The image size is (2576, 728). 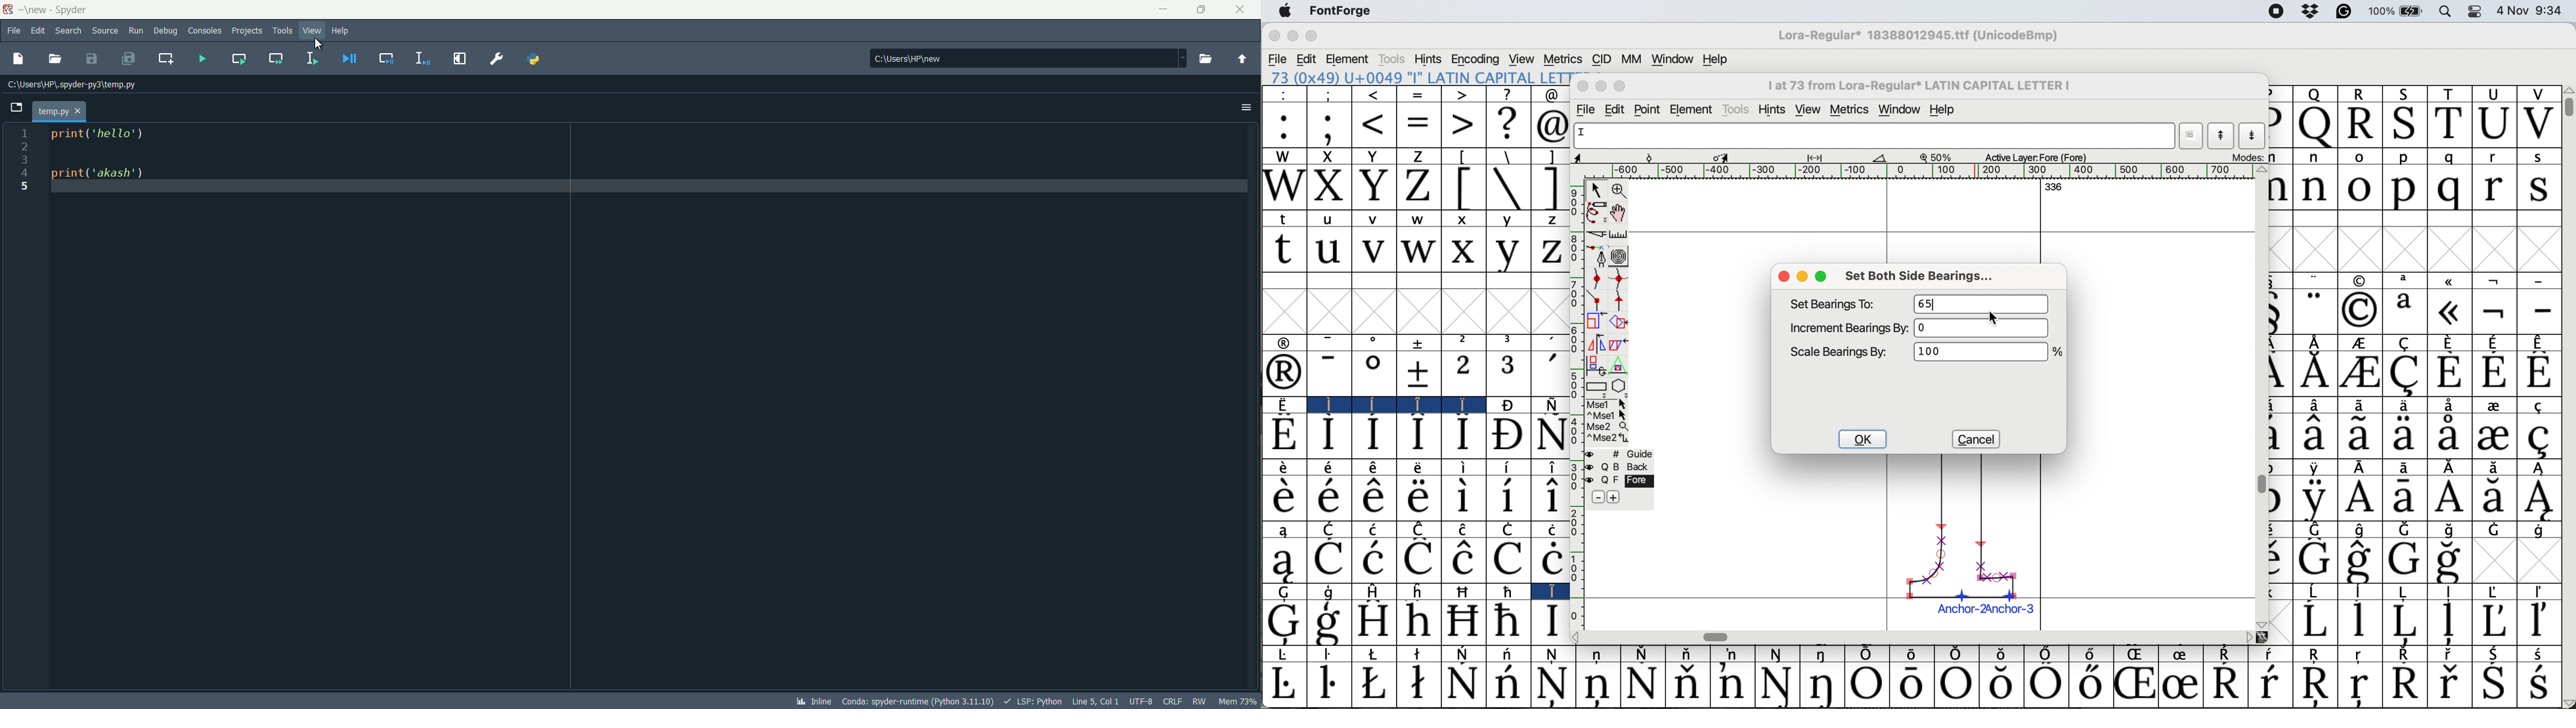 I want to click on change to parent directory, so click(x=1242, y=58).